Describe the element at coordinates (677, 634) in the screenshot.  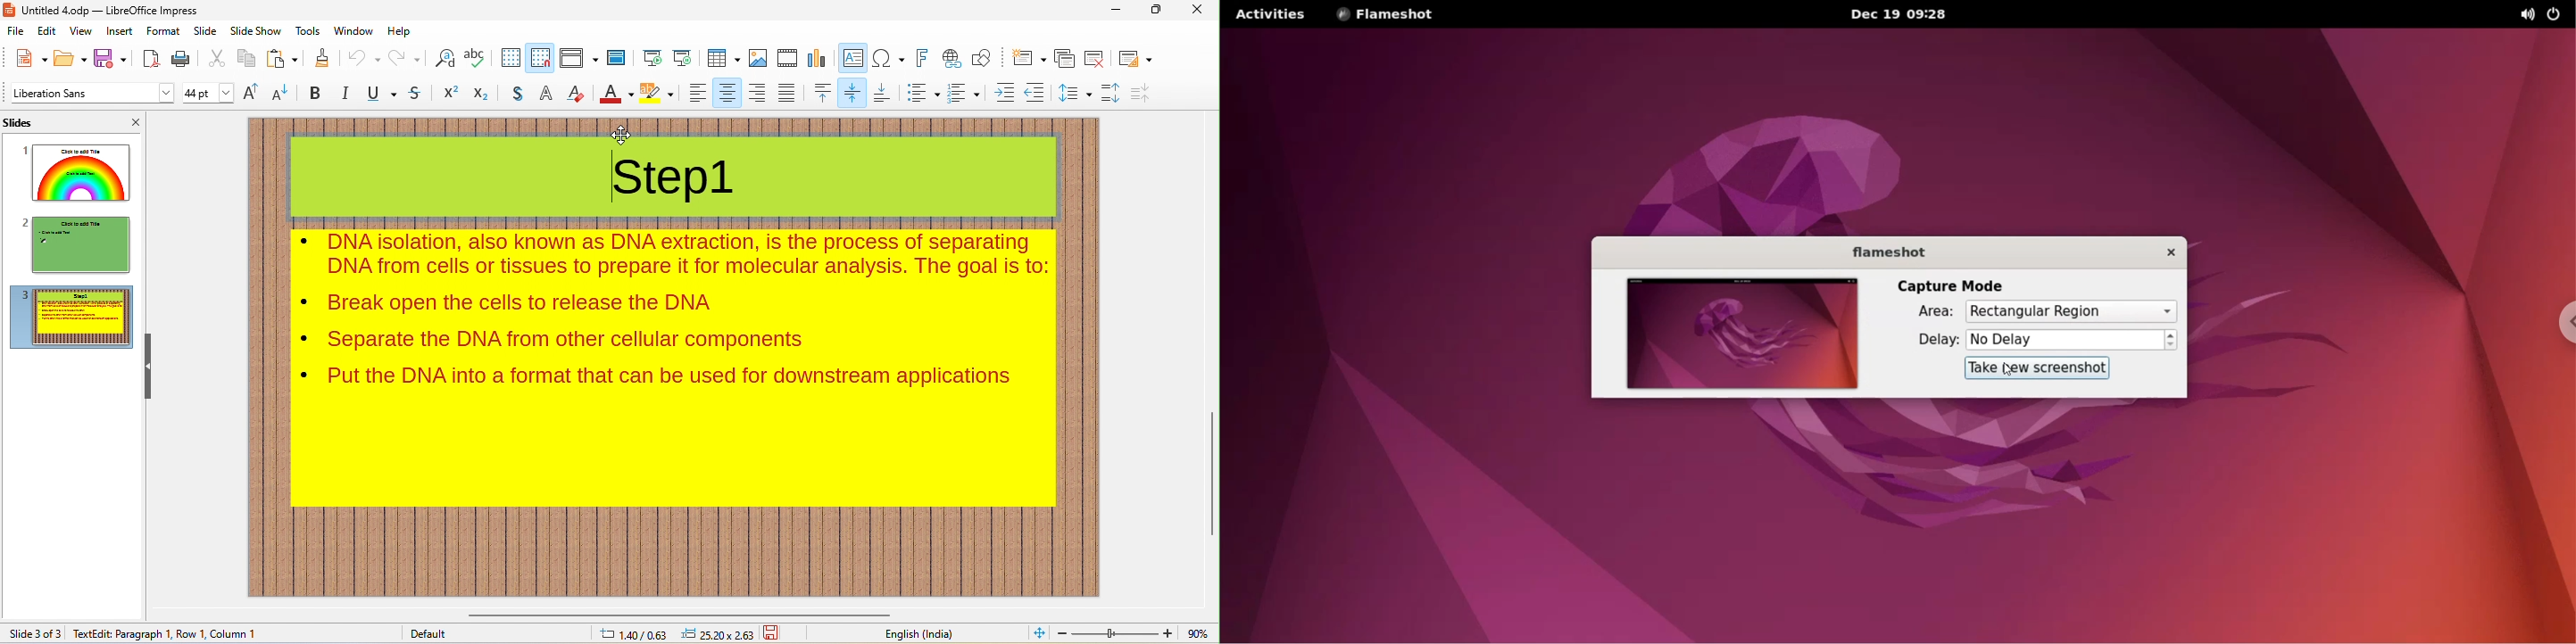
I see `cursor and object position changed` at that location.